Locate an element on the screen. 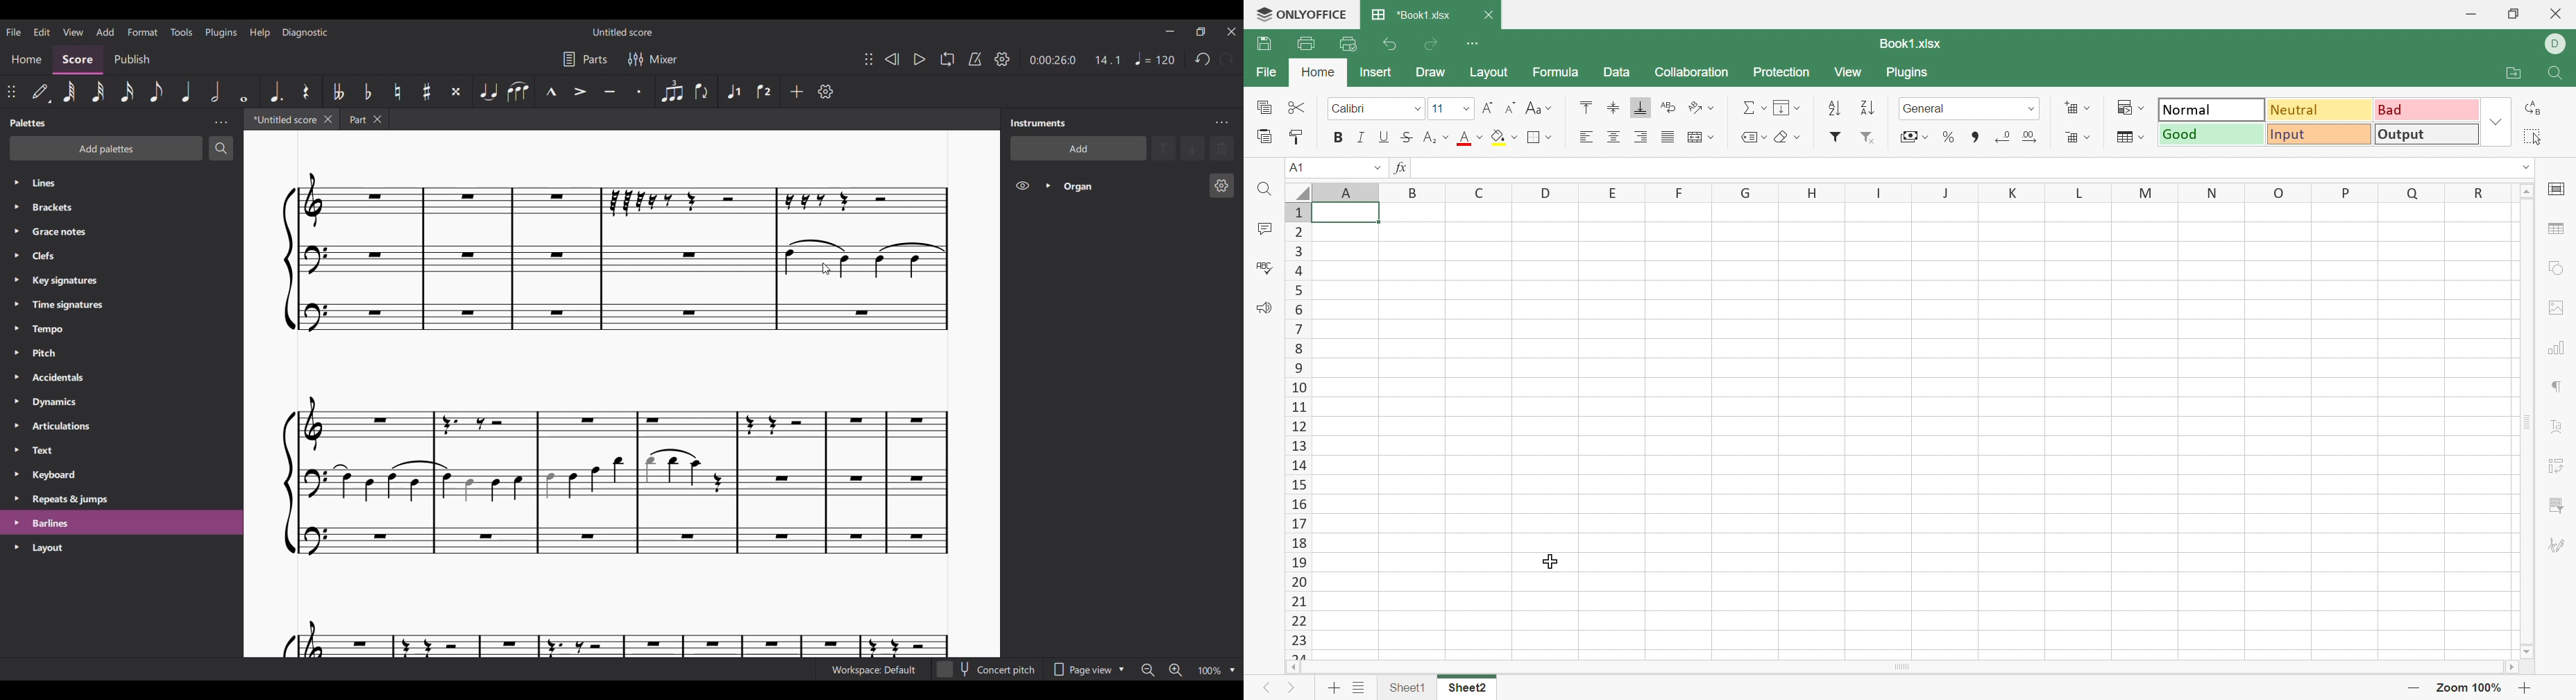  Toggle double sharp is located at coordinates (456, 91).